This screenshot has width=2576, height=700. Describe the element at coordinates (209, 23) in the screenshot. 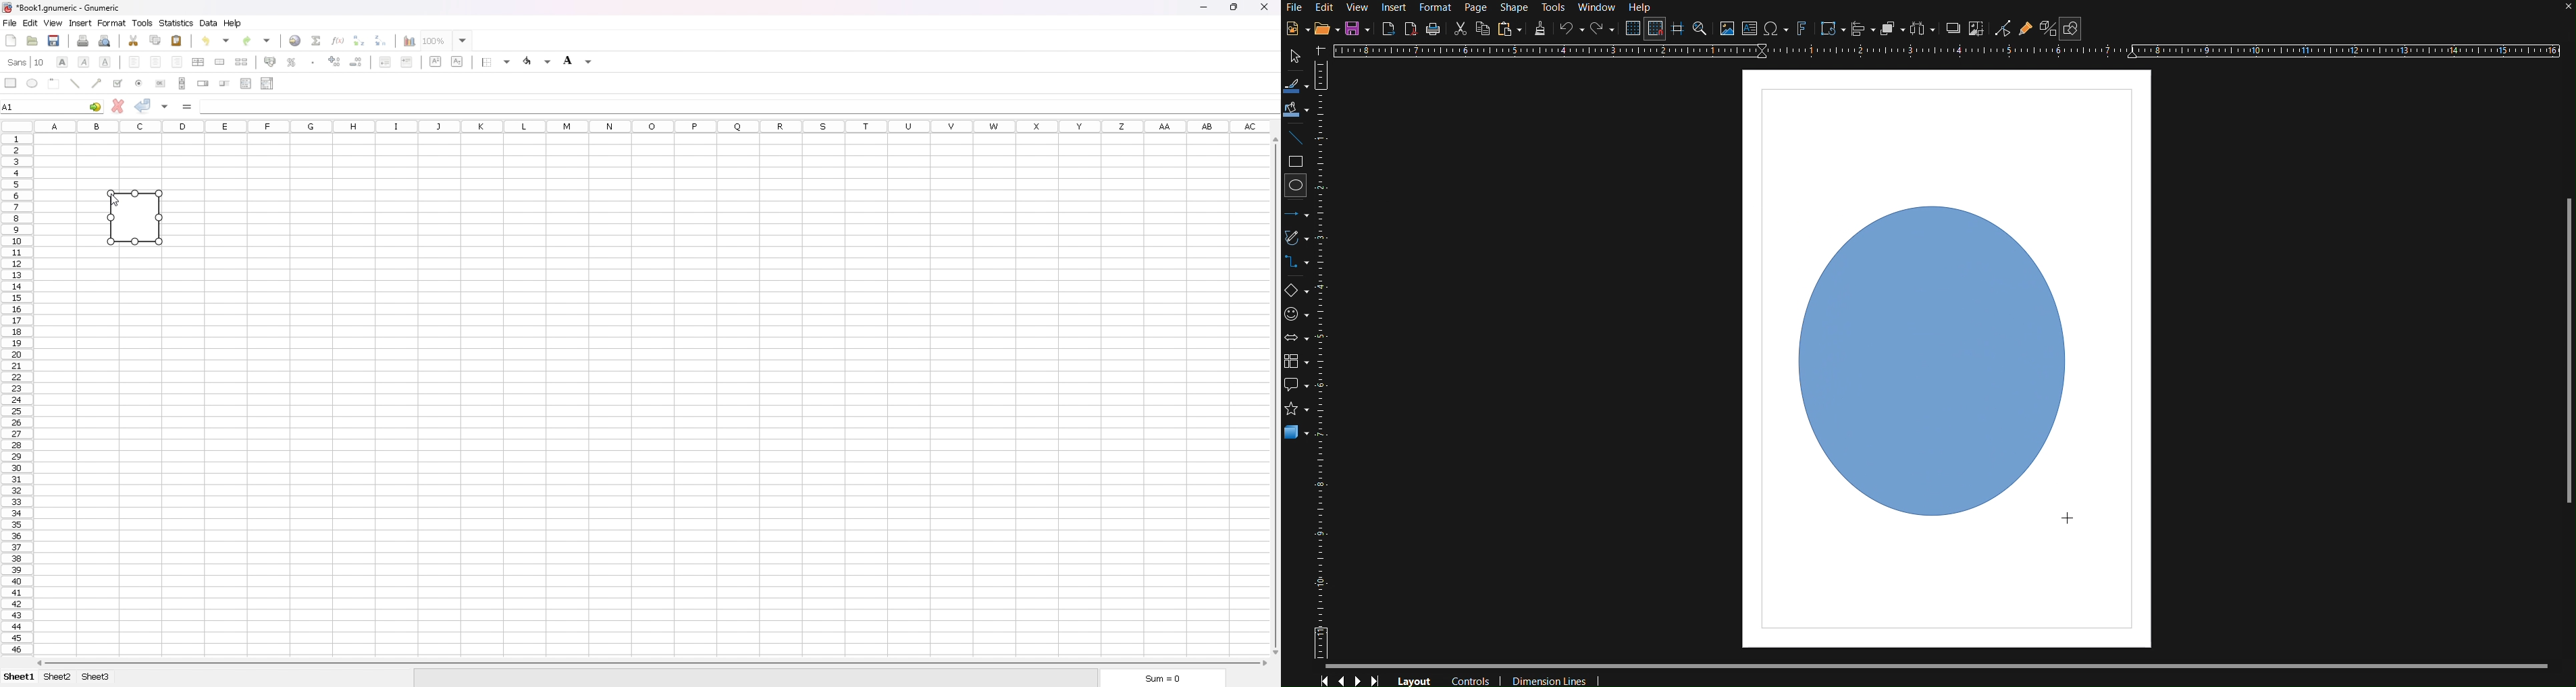

I see `data` at that location.